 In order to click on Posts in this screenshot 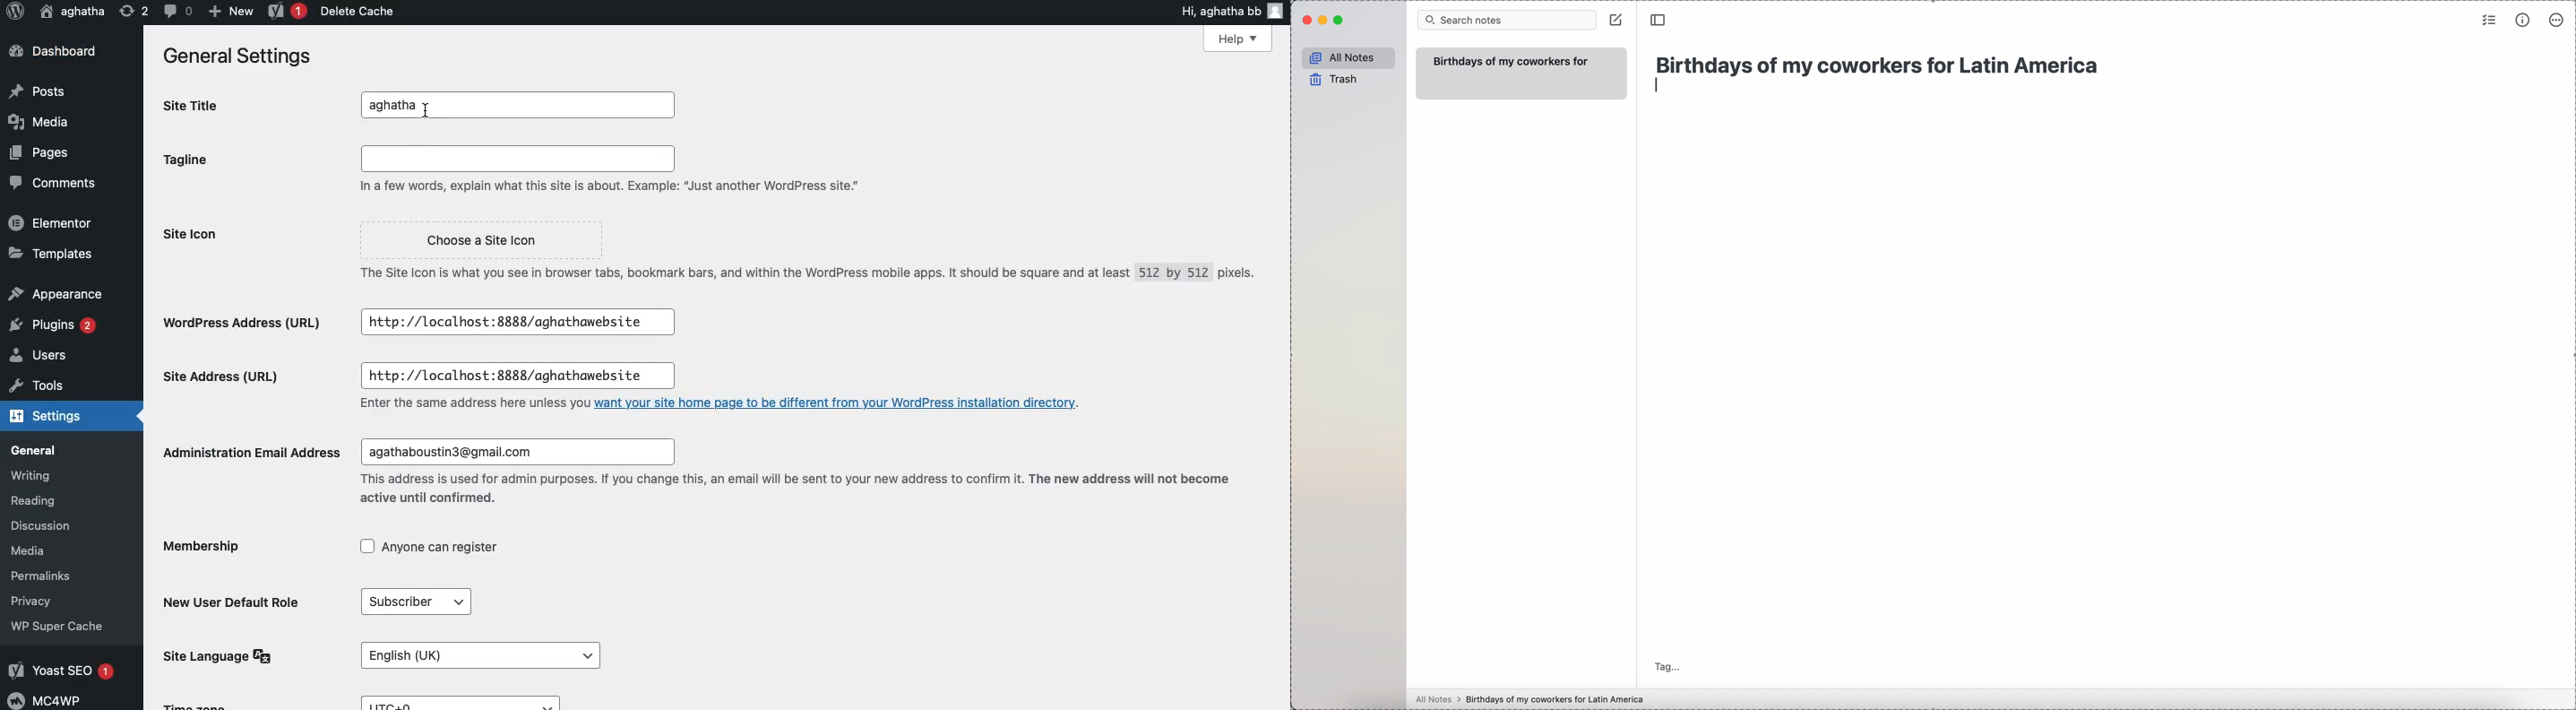, I will do `click(38, 91)`.